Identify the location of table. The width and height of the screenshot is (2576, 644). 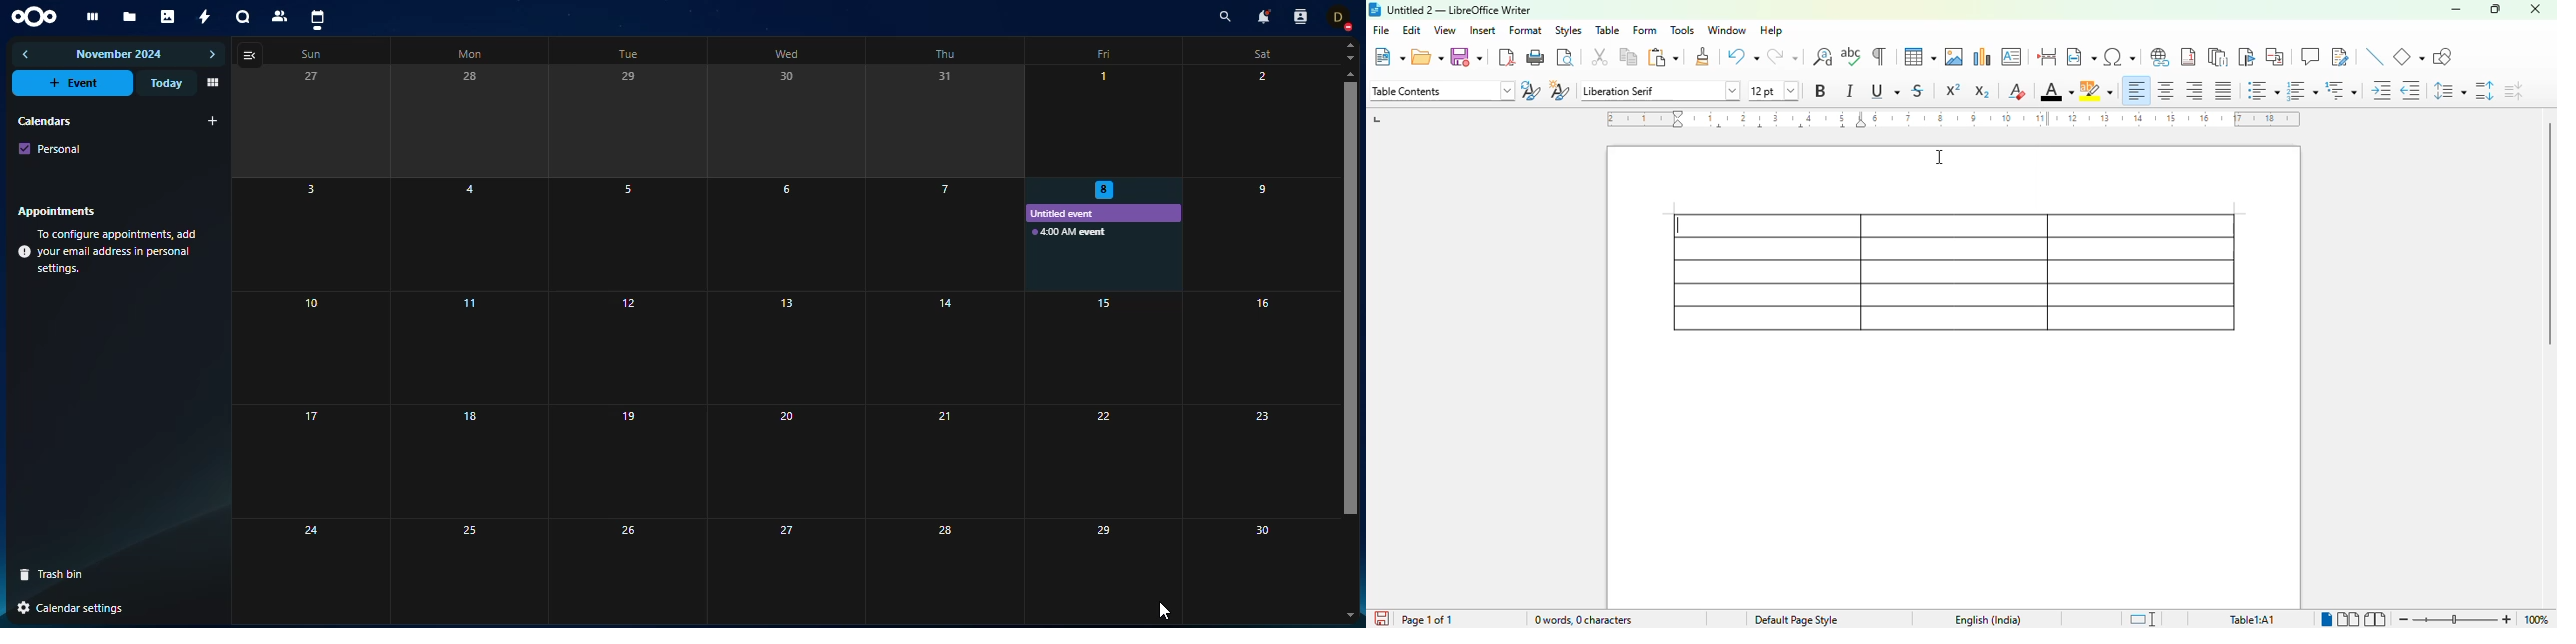
(1608, 31).